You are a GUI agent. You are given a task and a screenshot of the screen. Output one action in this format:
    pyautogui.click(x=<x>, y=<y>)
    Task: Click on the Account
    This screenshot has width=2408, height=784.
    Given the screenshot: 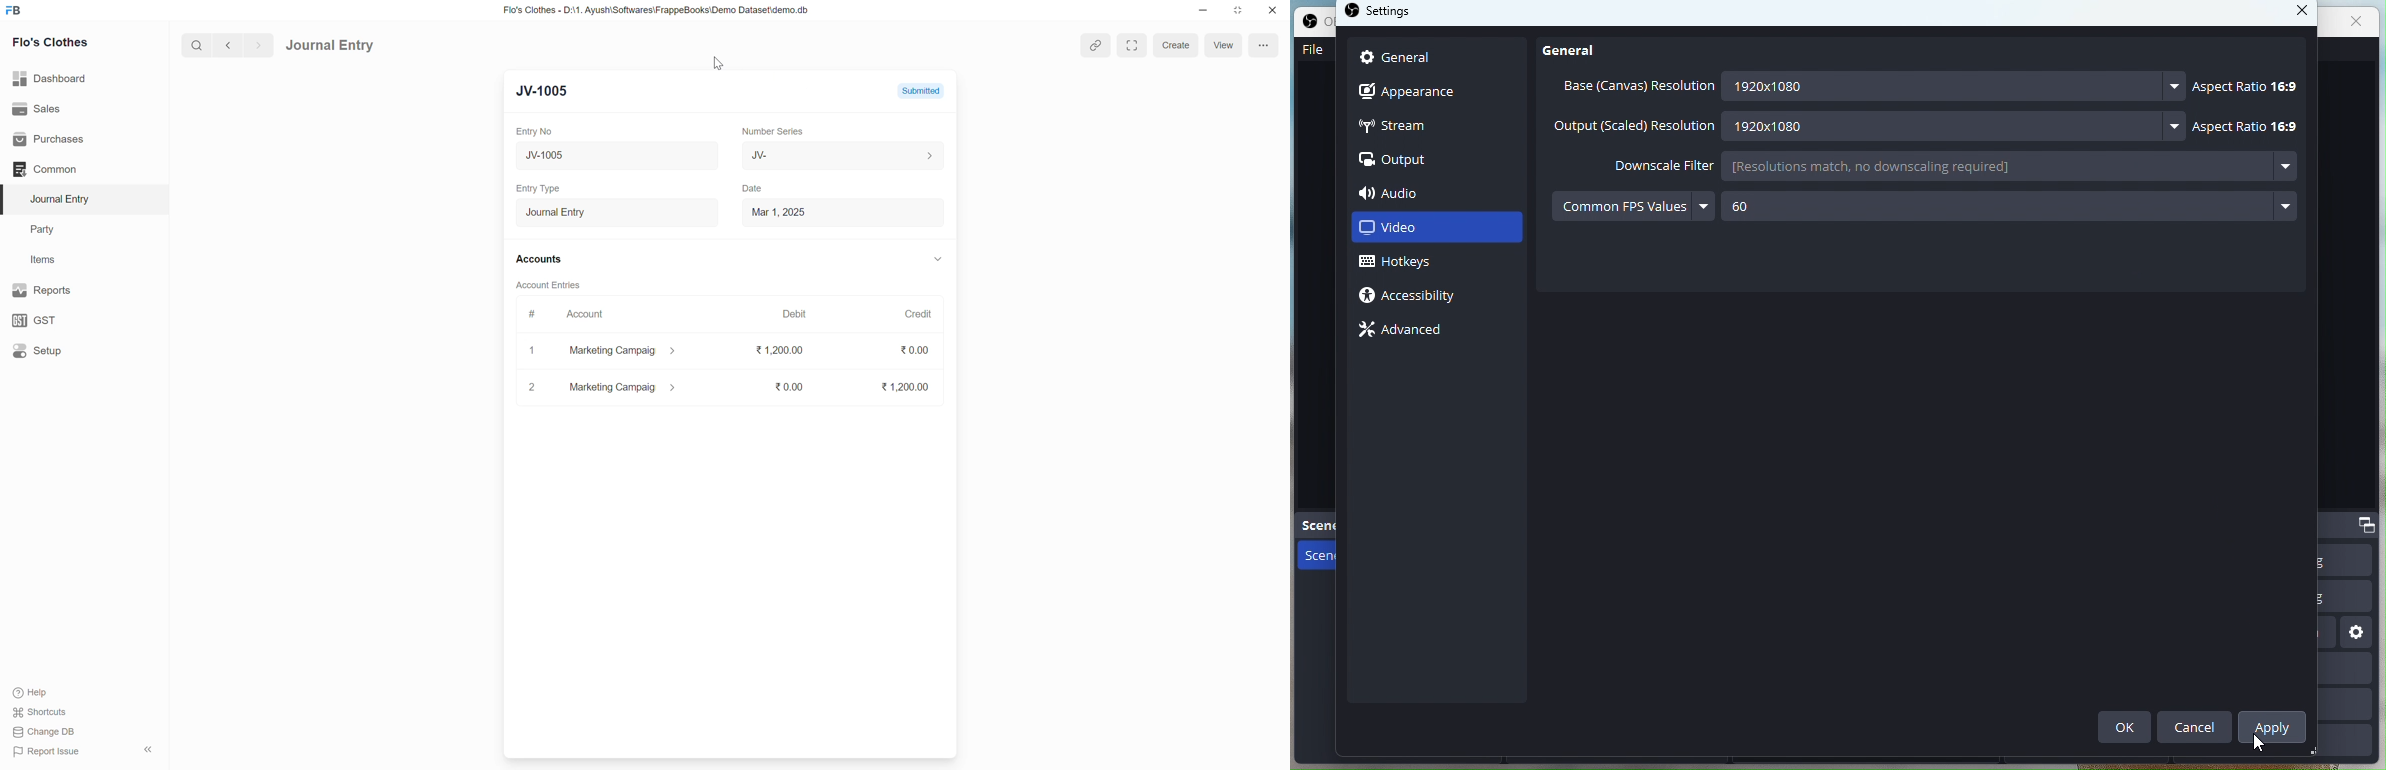 What is the action you would take?
    pyautogui.click(x=587, y=314)
    